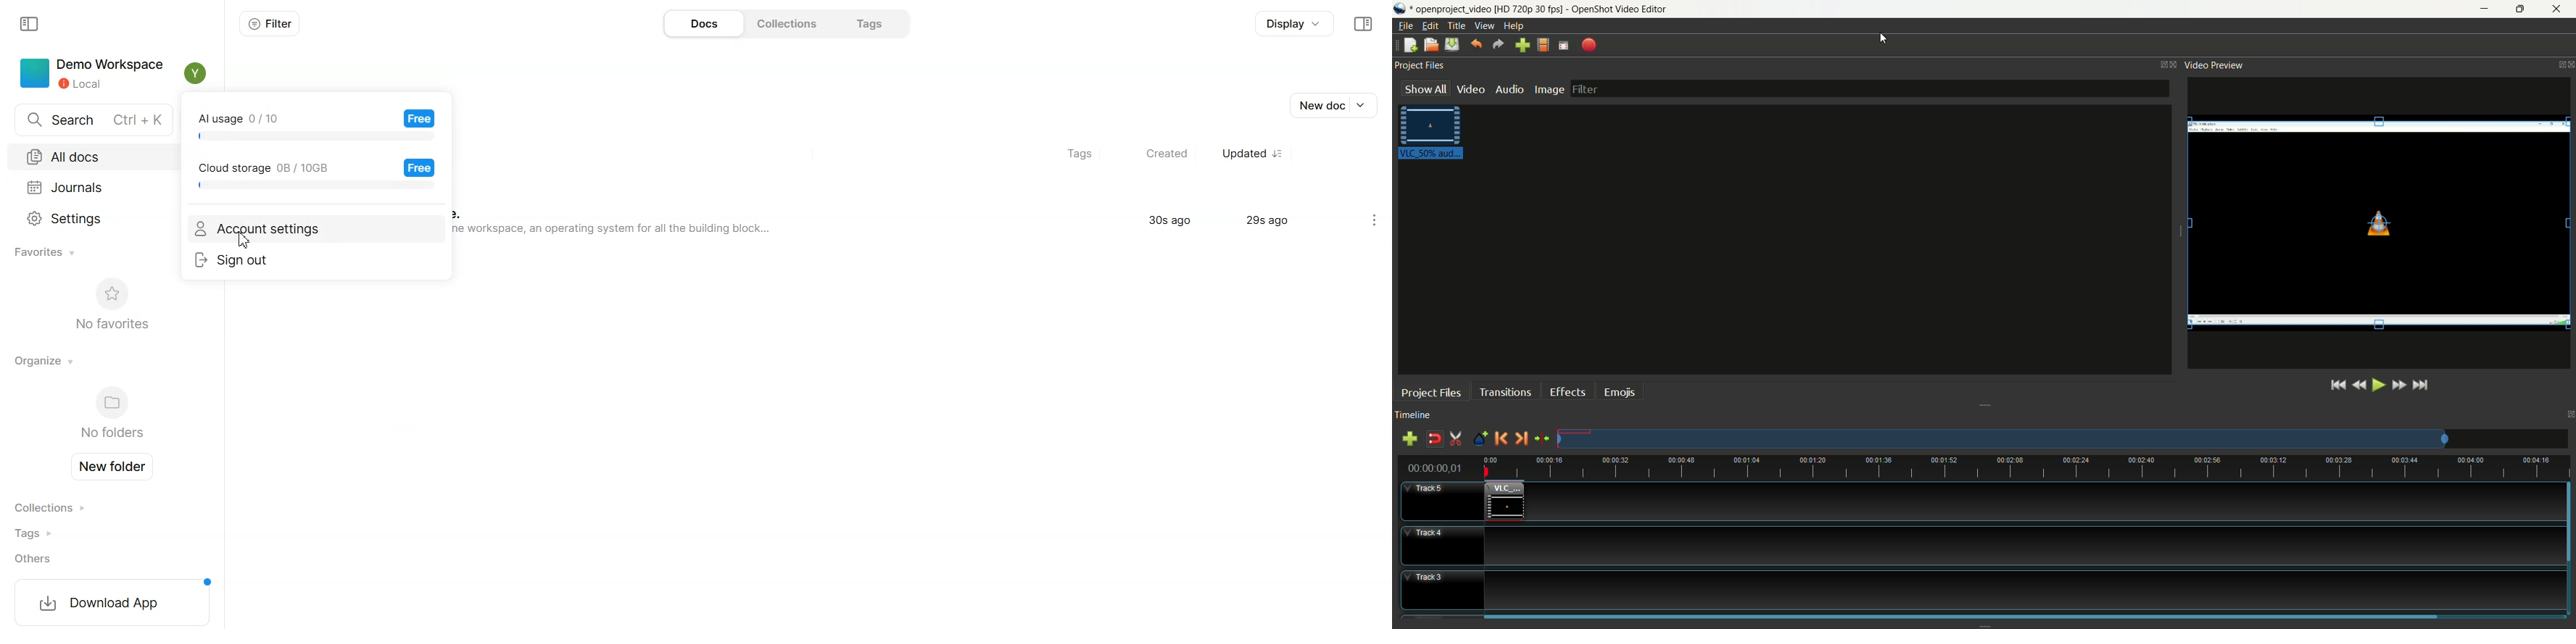 The image size is (2576, 644). Describe the element at coordinates (93, 217) in the screenshot. I see `Settings` at that location.